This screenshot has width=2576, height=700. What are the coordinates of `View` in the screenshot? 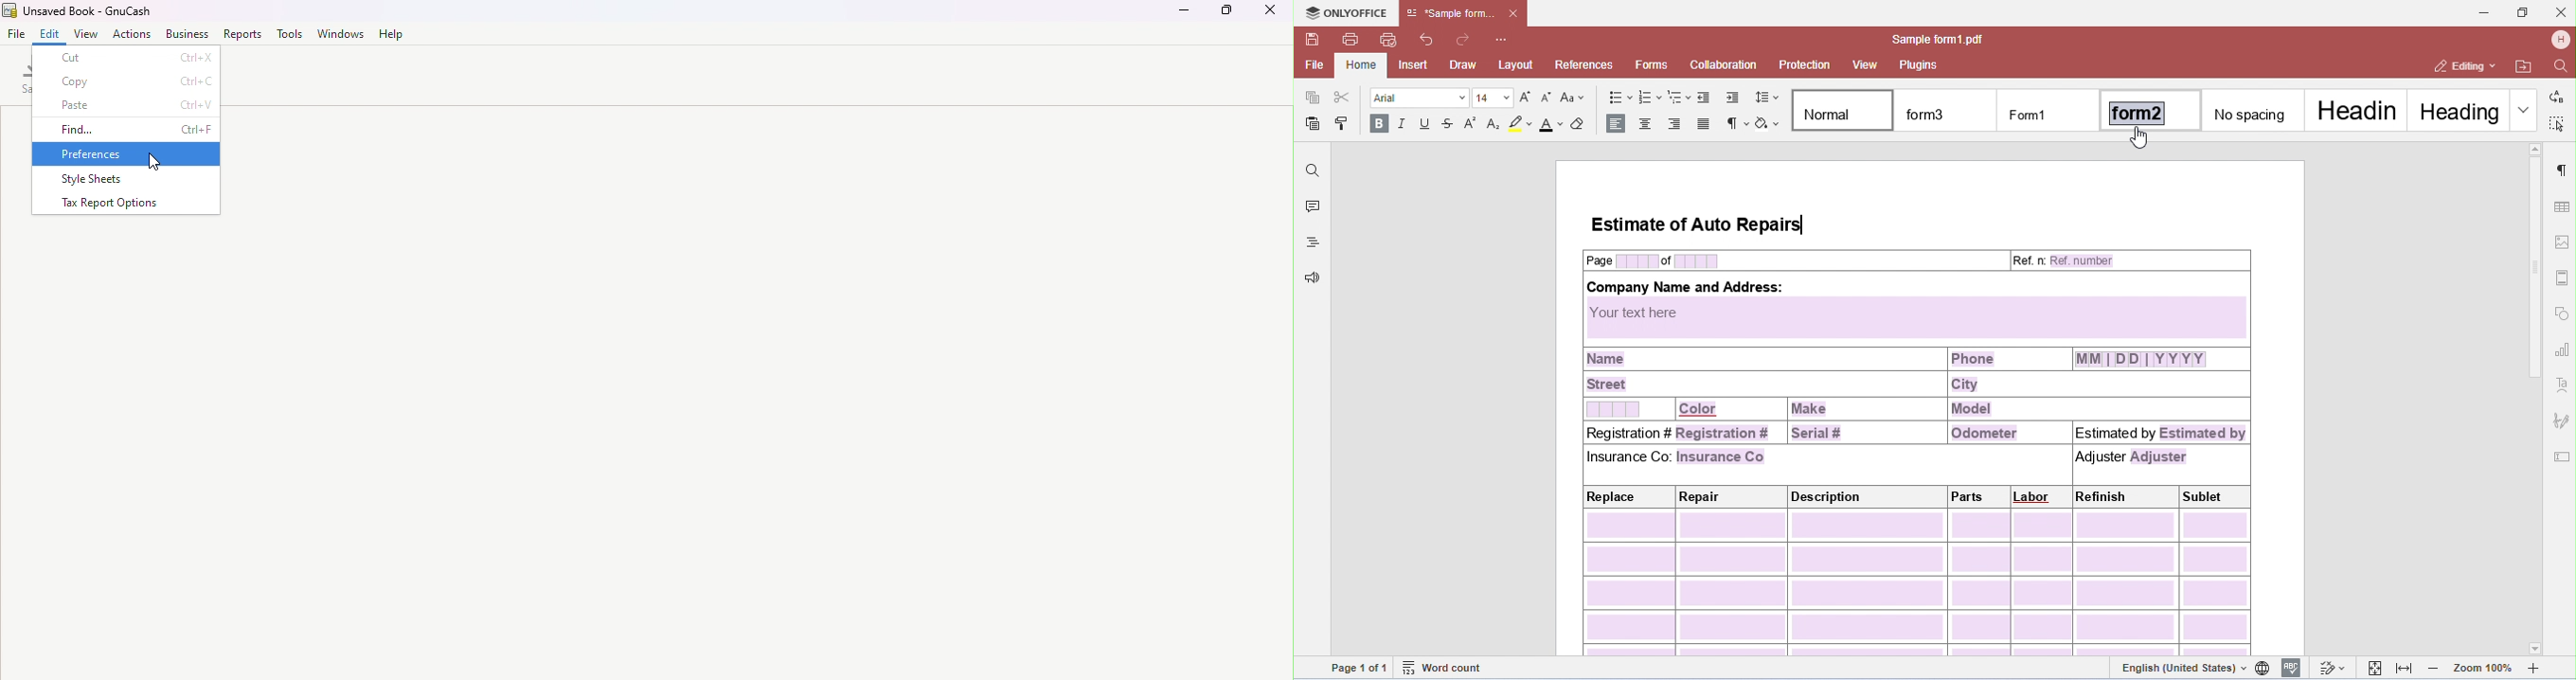 It's located at (87, 34).